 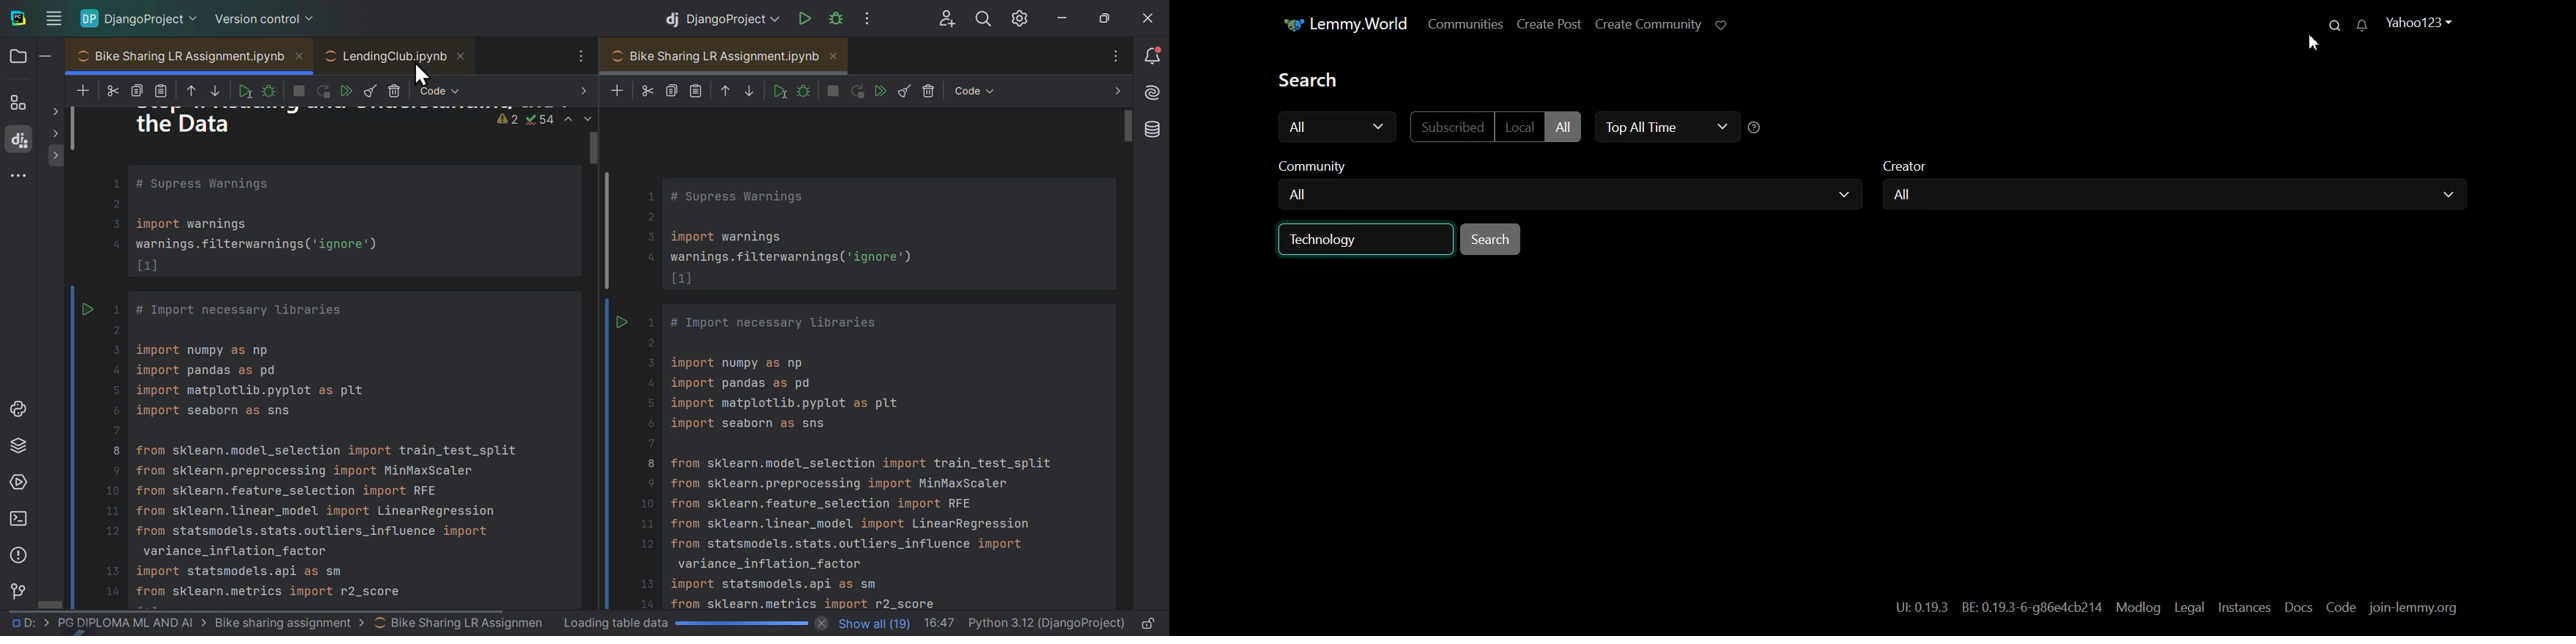 I want to click on next, so click(x=1112, y=91).